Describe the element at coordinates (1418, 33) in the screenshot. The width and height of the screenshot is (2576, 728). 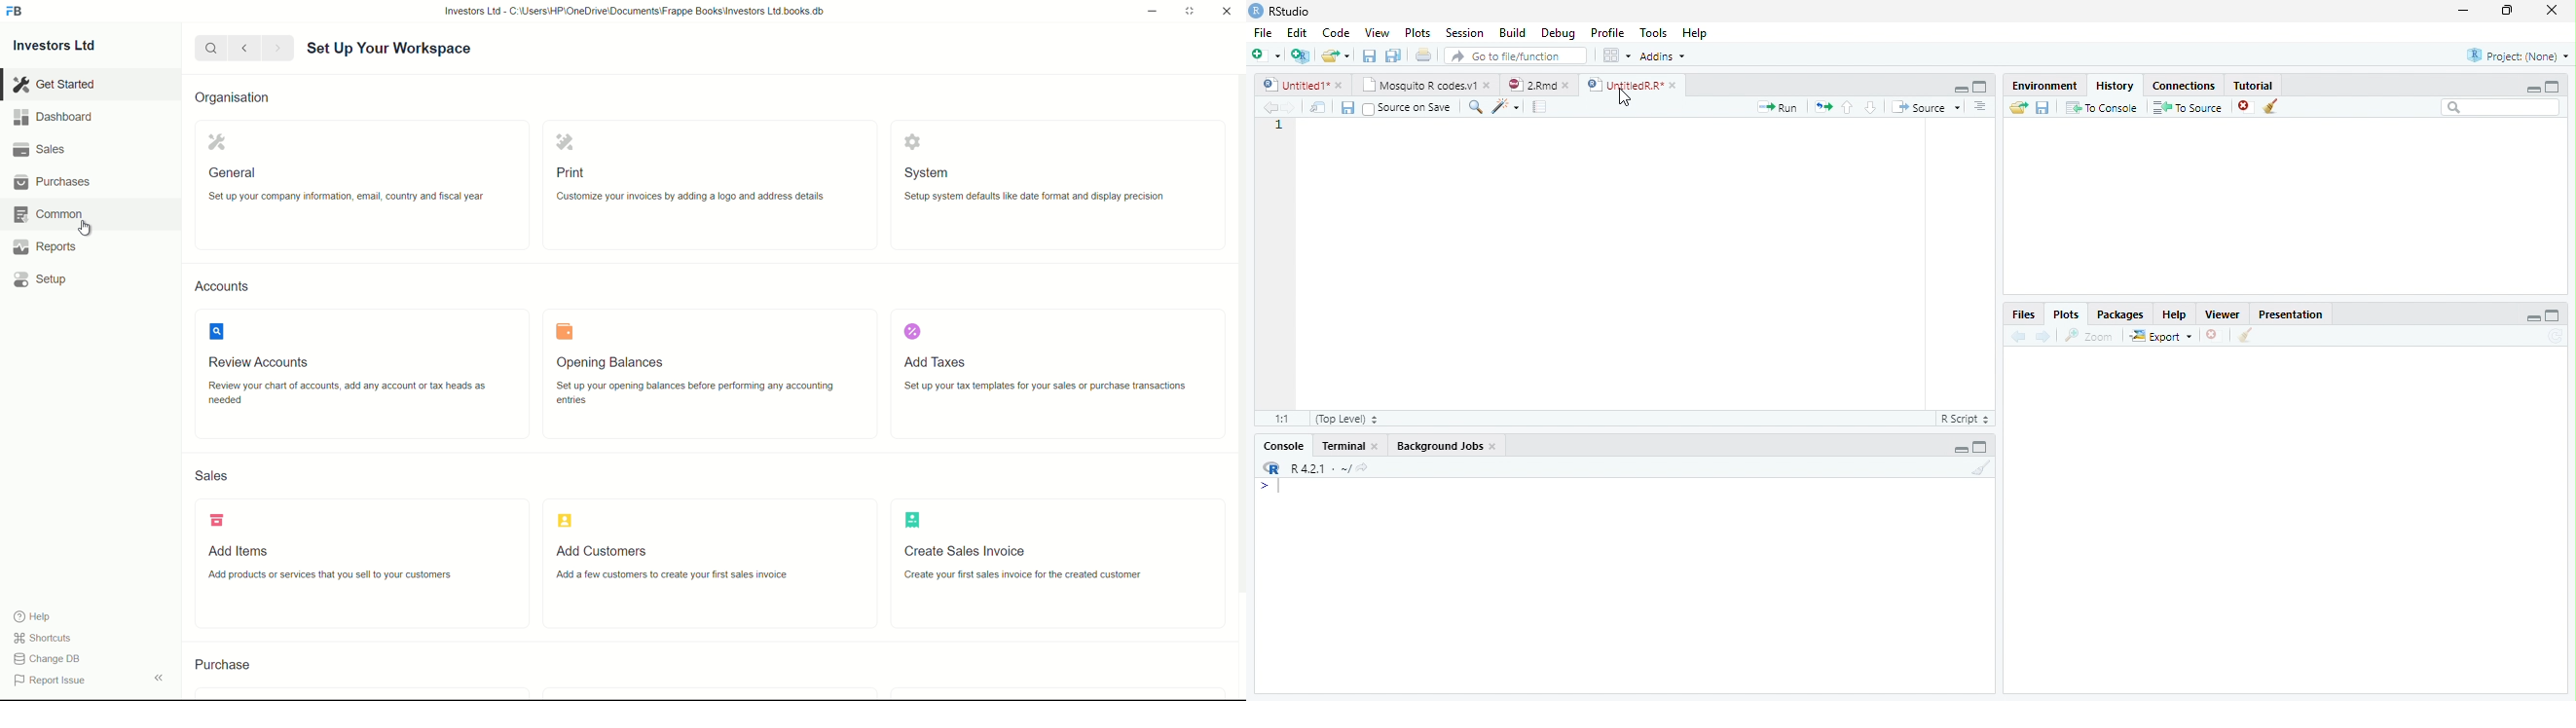
I see `Plots` at that location.